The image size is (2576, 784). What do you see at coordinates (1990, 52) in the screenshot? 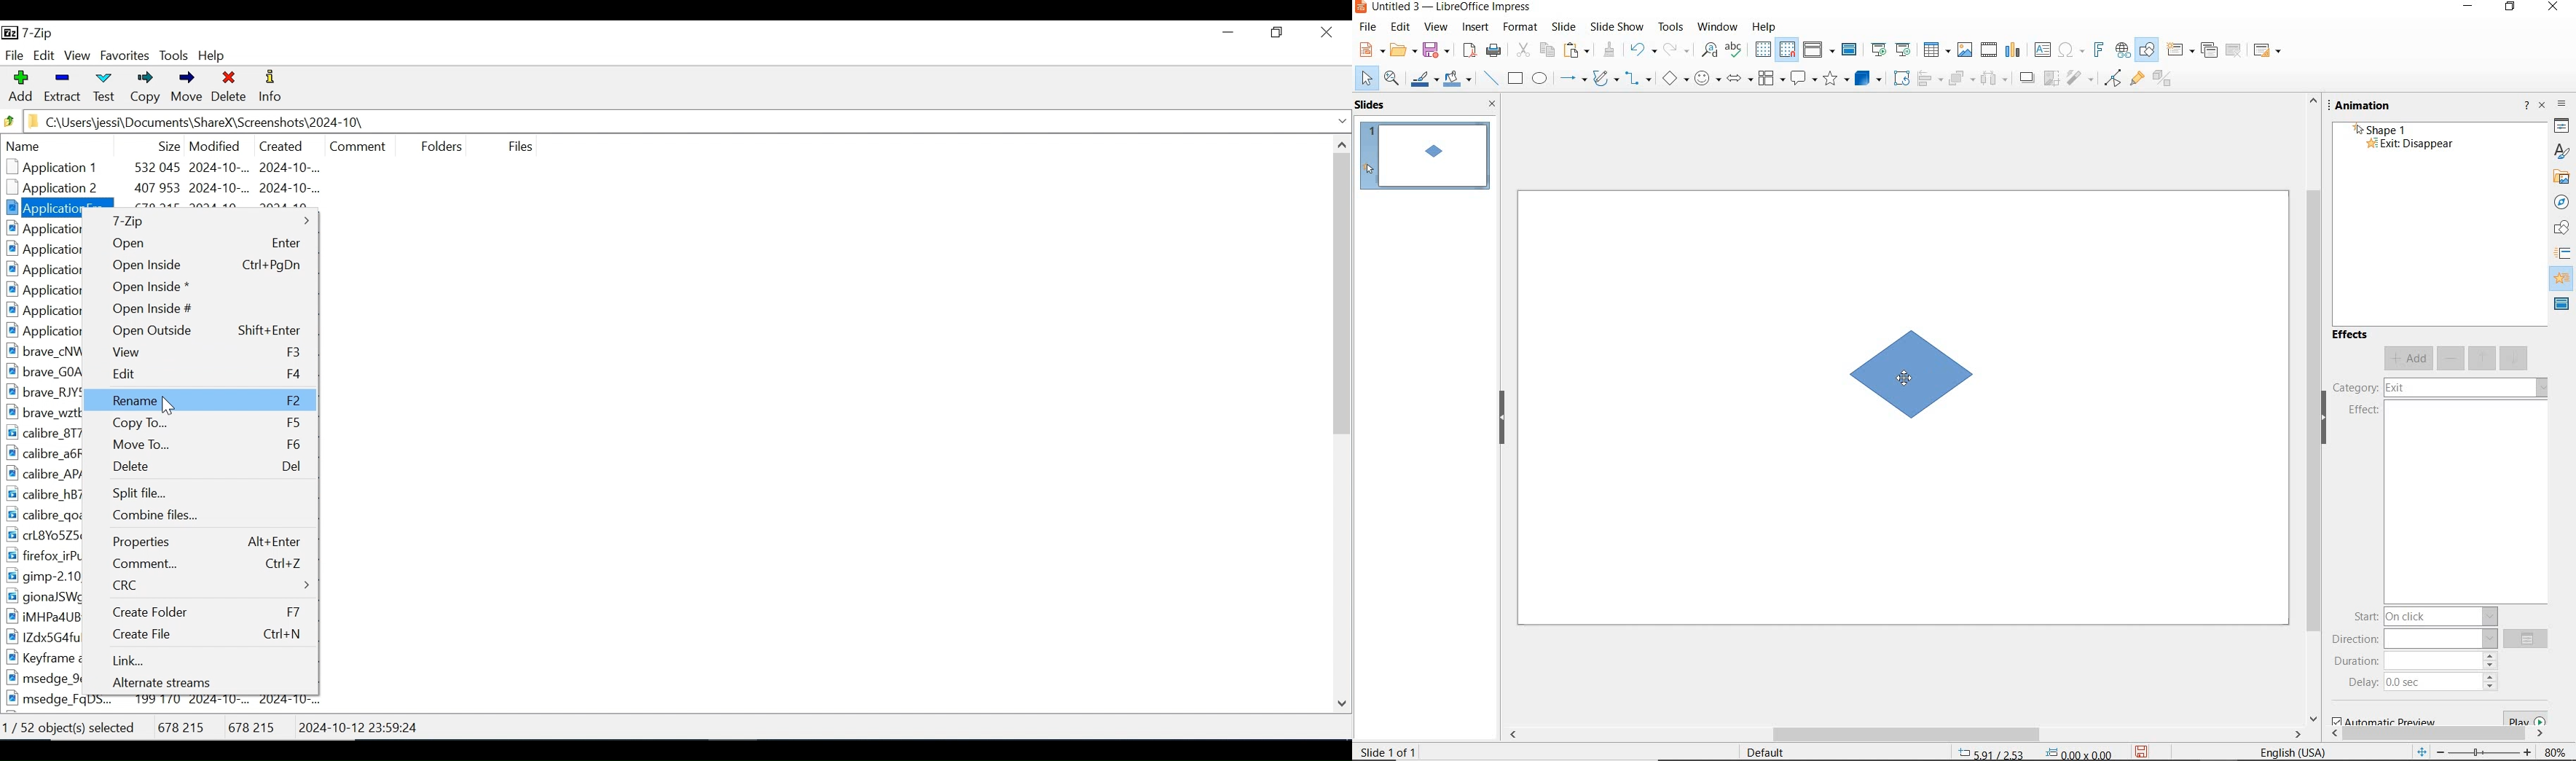
I see `insert audio or video` at bounding box center [1990, 52].